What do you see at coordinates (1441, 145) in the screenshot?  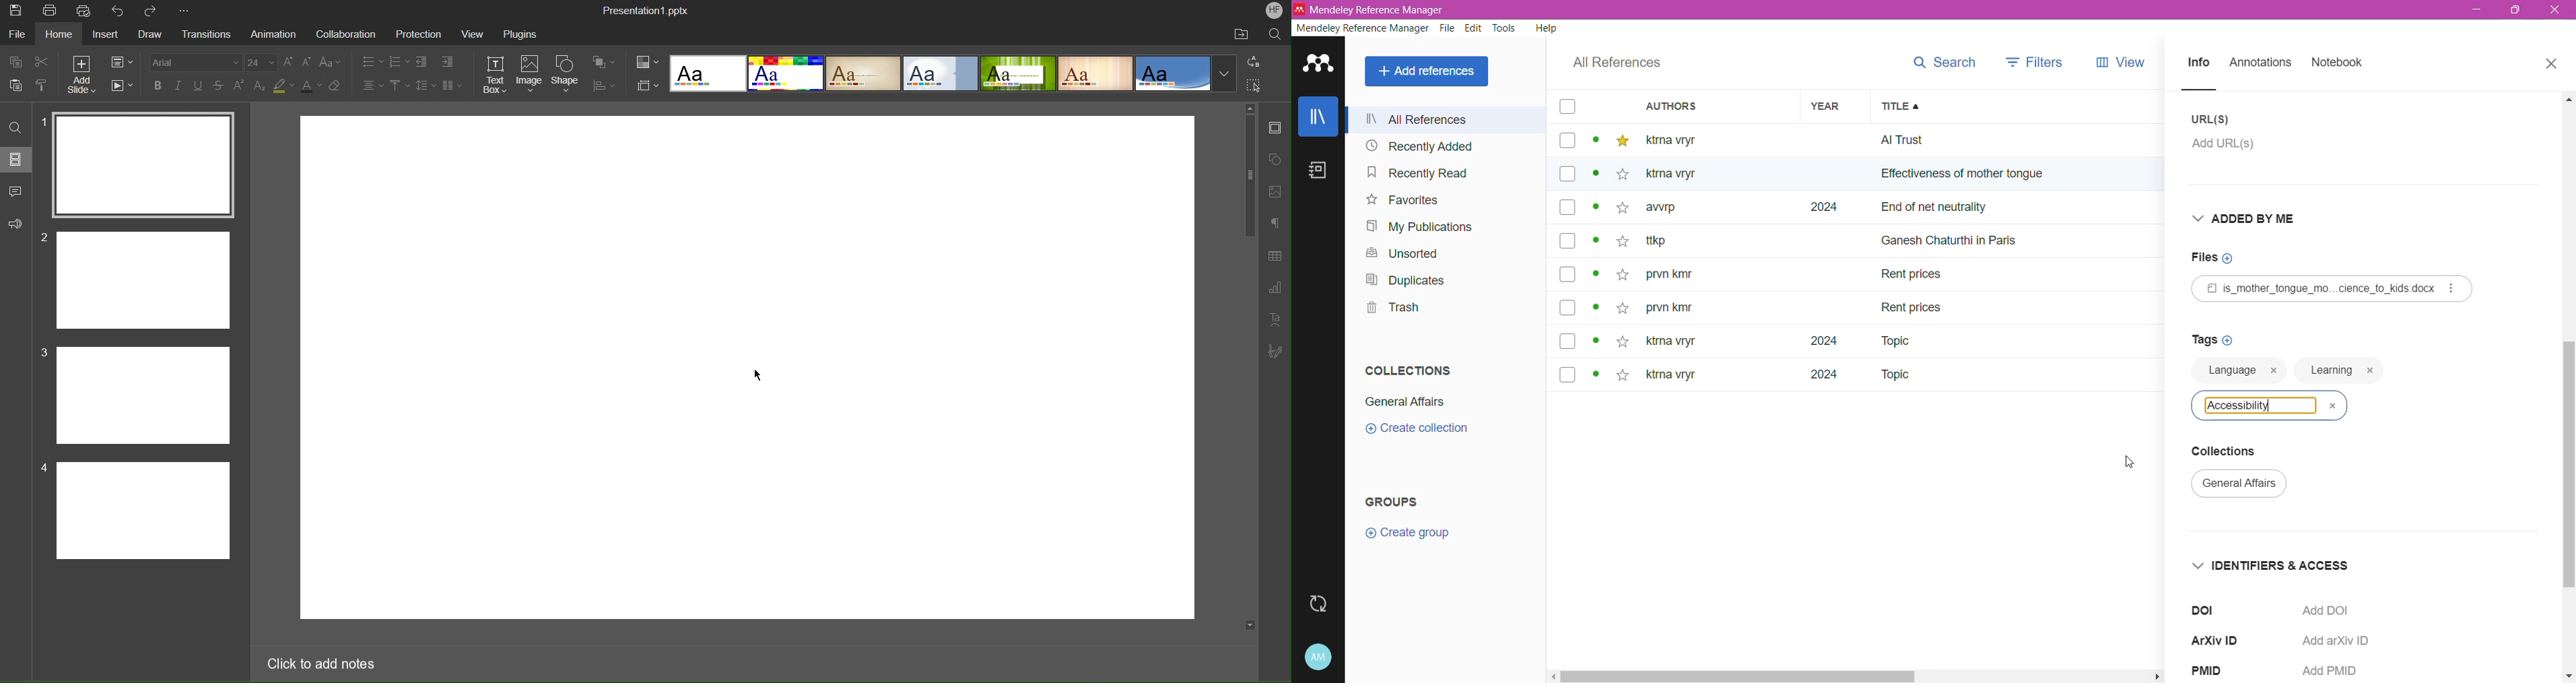 I see `Recently Added` at bounding box center [1441, 145].